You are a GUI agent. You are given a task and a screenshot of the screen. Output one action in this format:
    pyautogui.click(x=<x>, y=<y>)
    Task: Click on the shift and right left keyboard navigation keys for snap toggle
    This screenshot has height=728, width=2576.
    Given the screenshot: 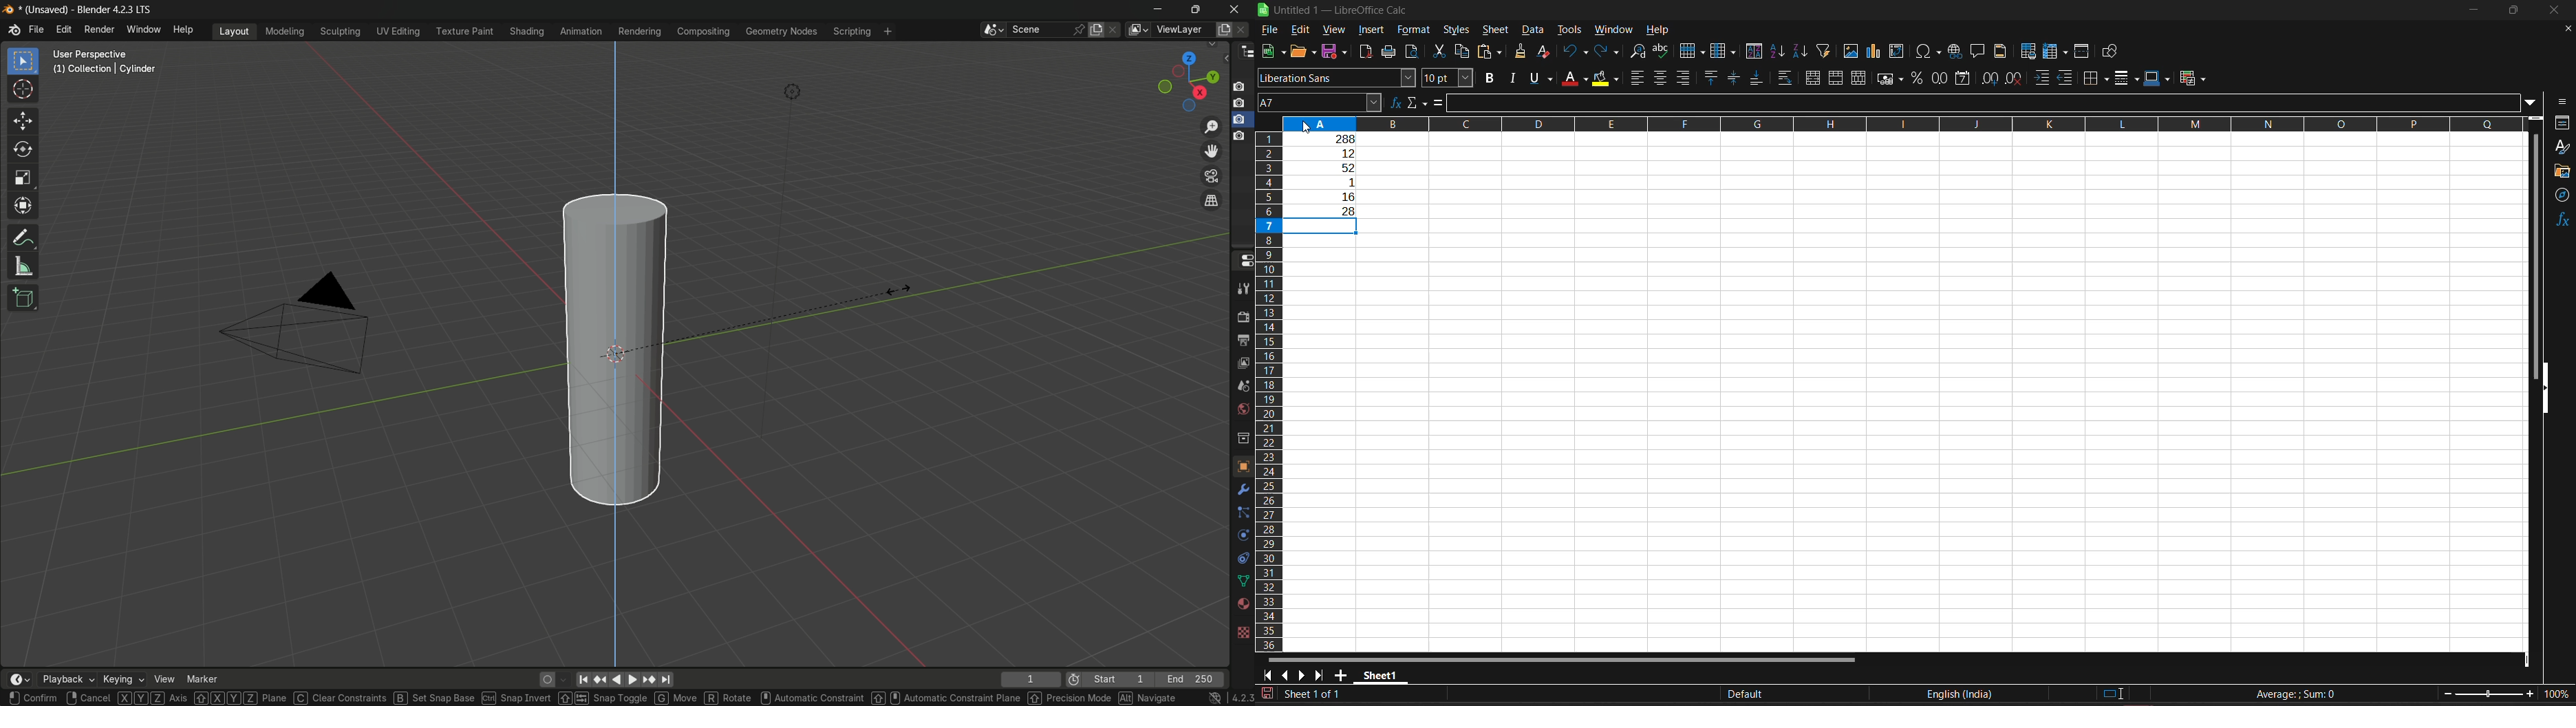 What is the action you would take?
    pyautogui.click(x=602, y=698)
    